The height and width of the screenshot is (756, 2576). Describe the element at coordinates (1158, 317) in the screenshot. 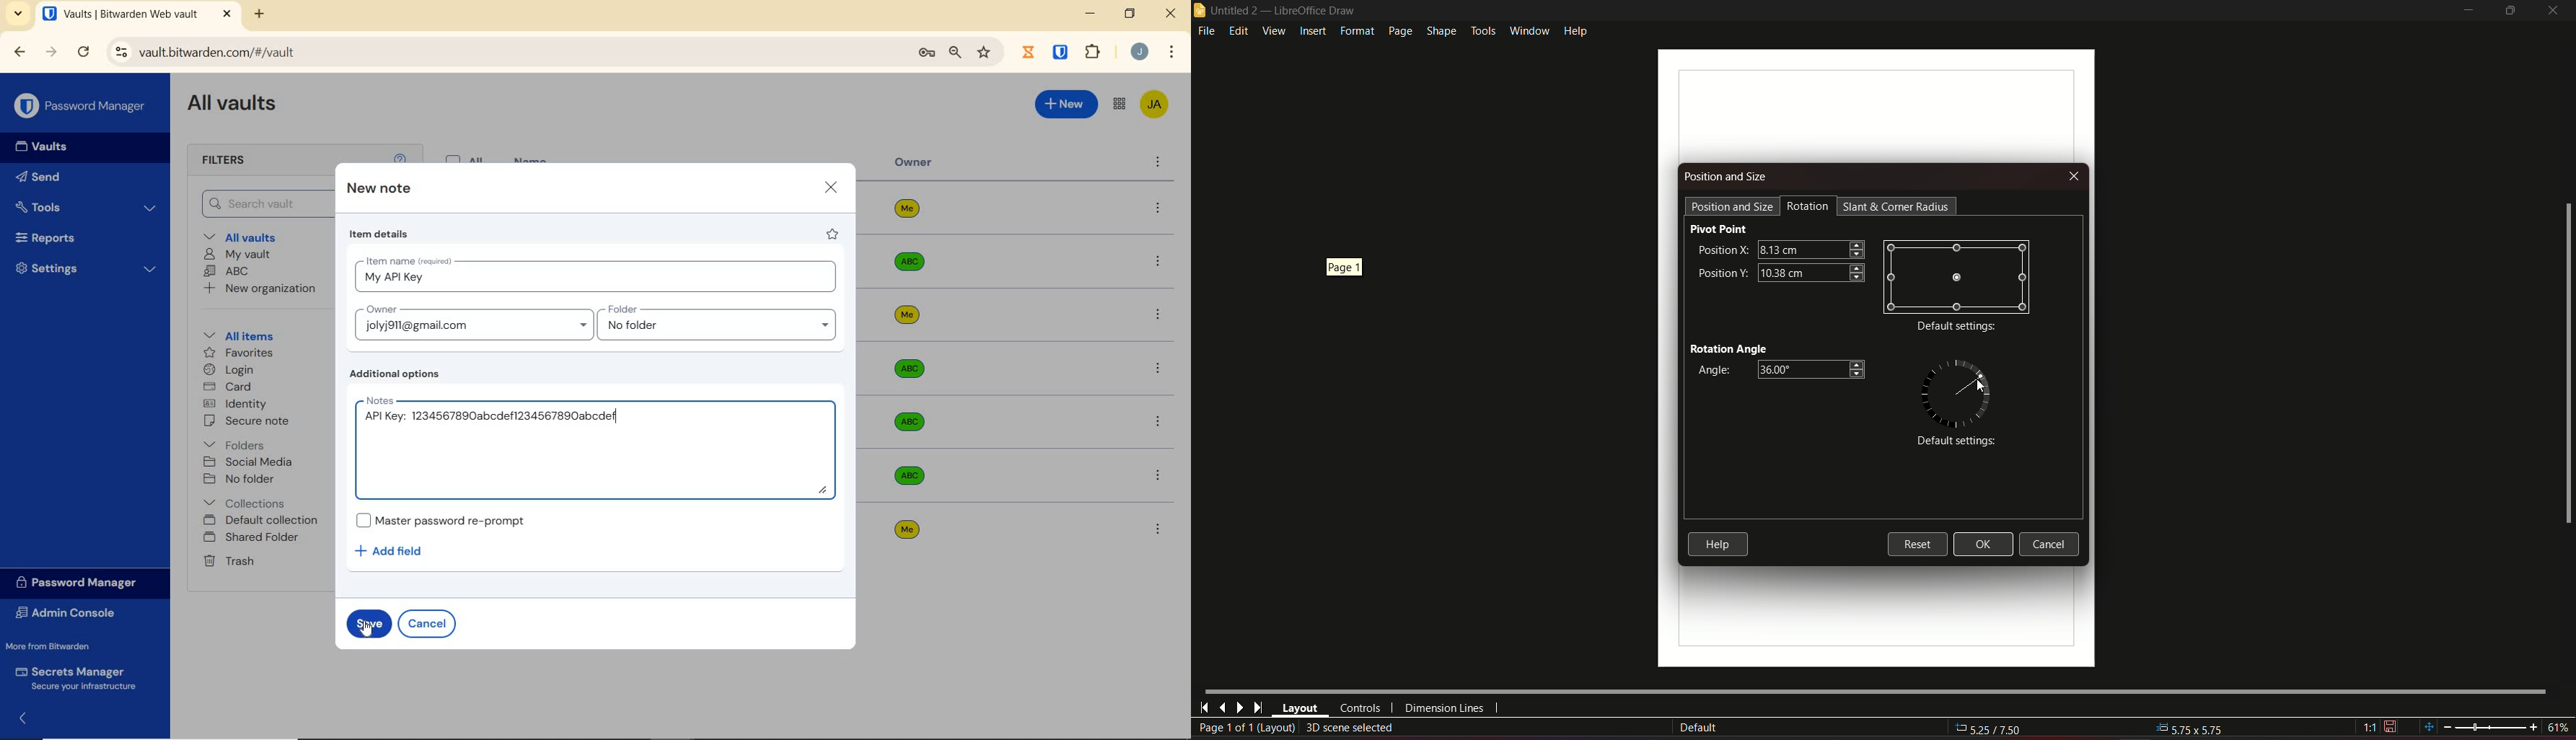

I see `more options` at that location.